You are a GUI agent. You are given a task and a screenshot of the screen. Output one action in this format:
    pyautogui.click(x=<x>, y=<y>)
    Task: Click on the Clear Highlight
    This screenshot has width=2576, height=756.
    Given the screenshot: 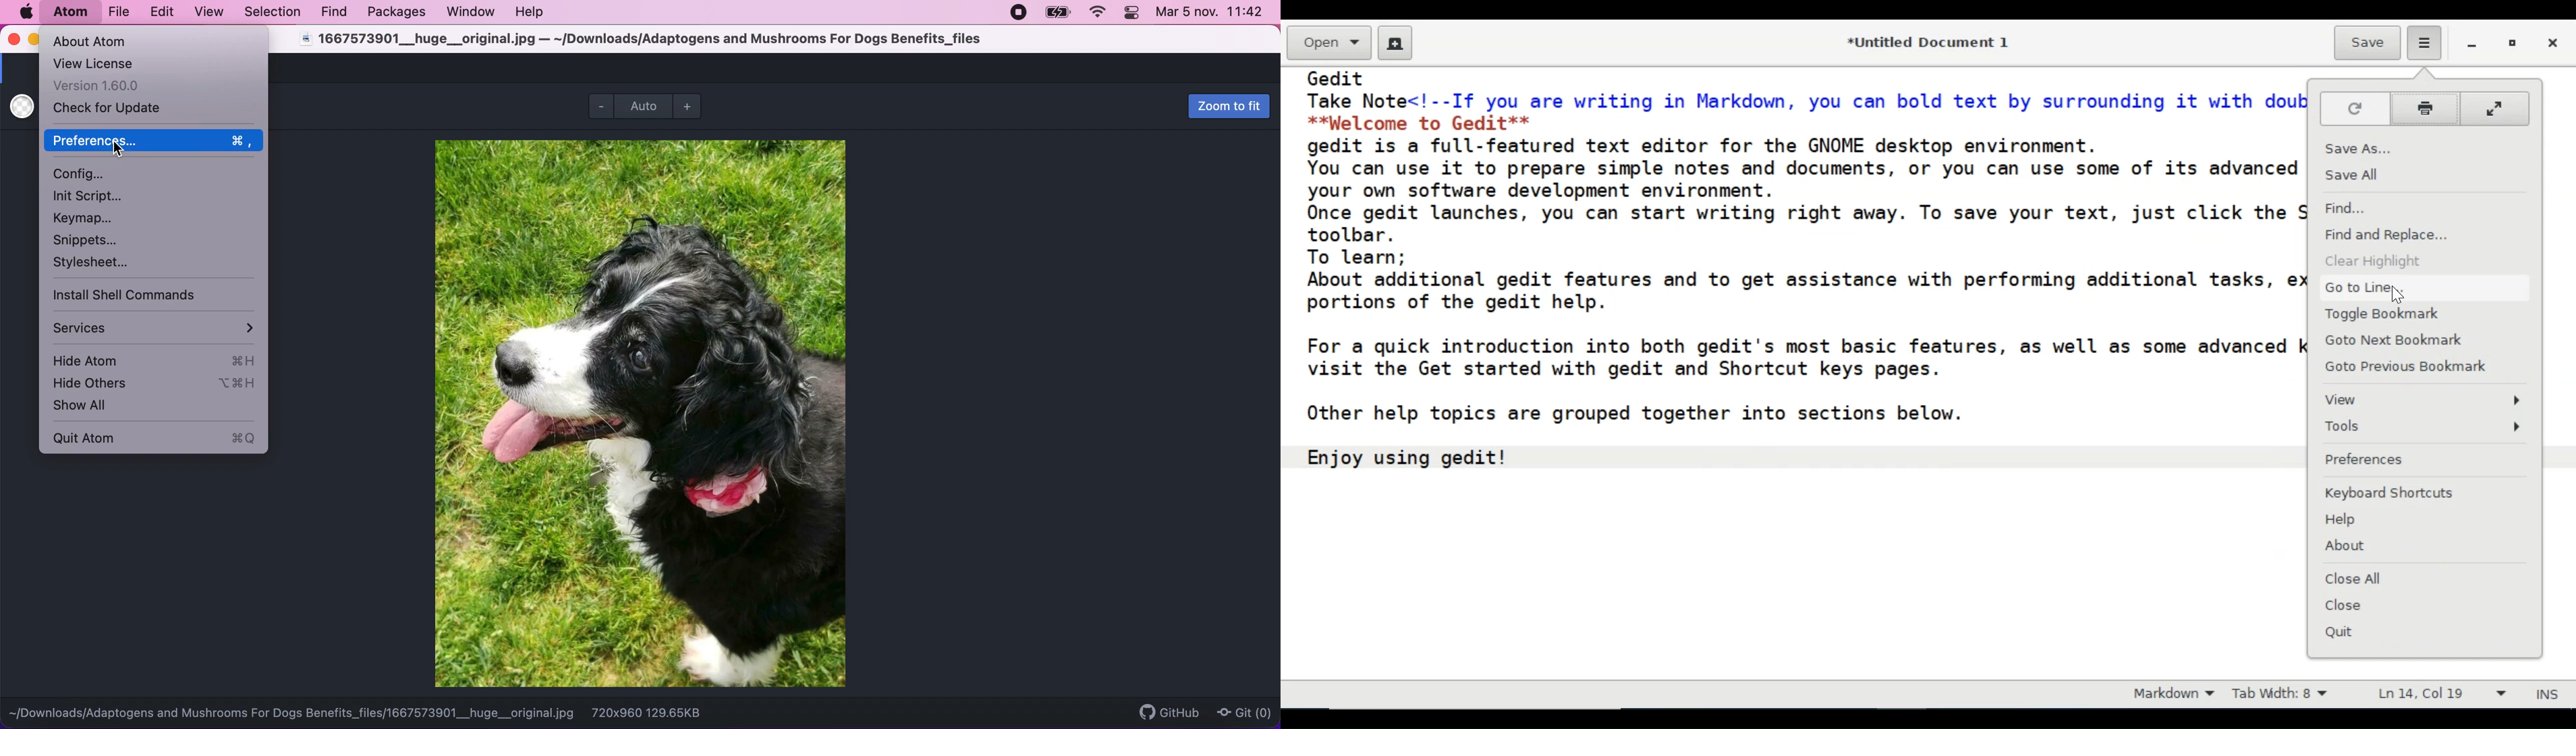 What is the action you would take?
    pyautogui.click(x=2373, y=261)
    